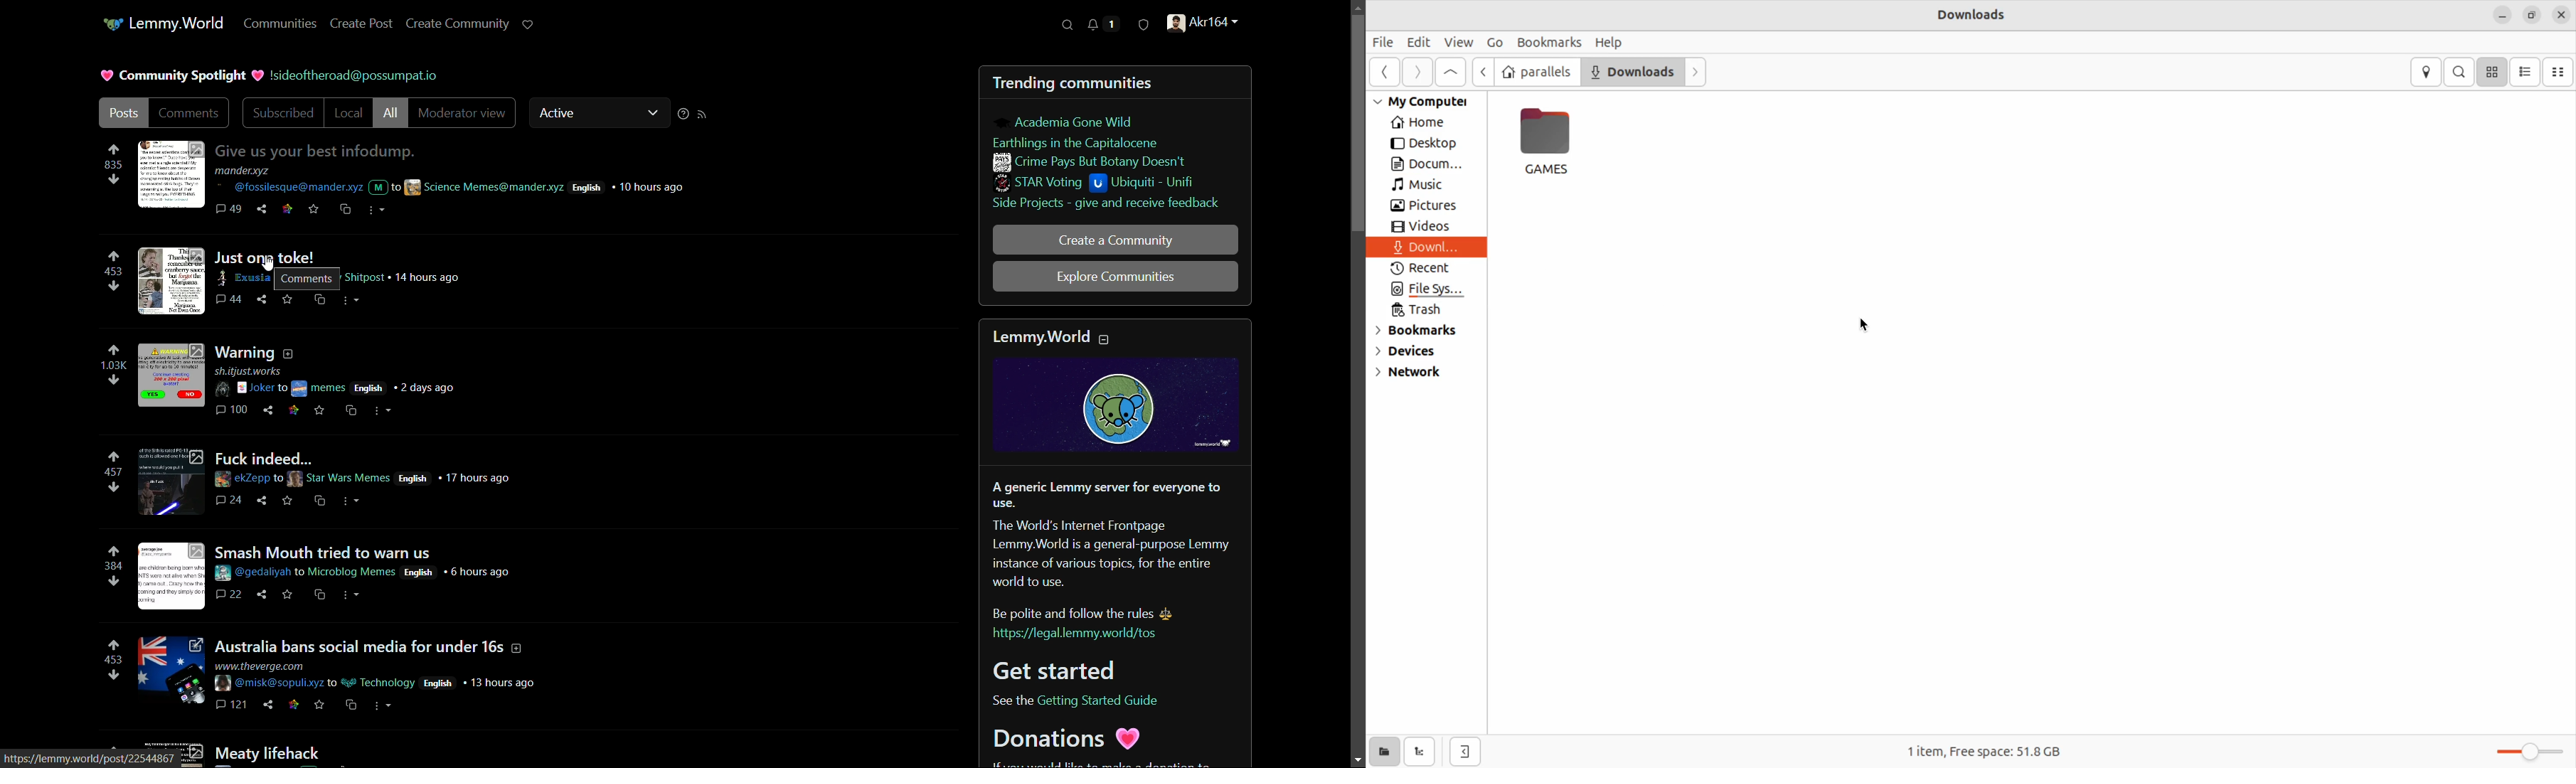 The height and width of the screenshot is (784, 2576). What do you see at coordinates (359, 644) in the screenshot?
I see `Australia bans social media for under 16s` at bounding box center [359, 644].